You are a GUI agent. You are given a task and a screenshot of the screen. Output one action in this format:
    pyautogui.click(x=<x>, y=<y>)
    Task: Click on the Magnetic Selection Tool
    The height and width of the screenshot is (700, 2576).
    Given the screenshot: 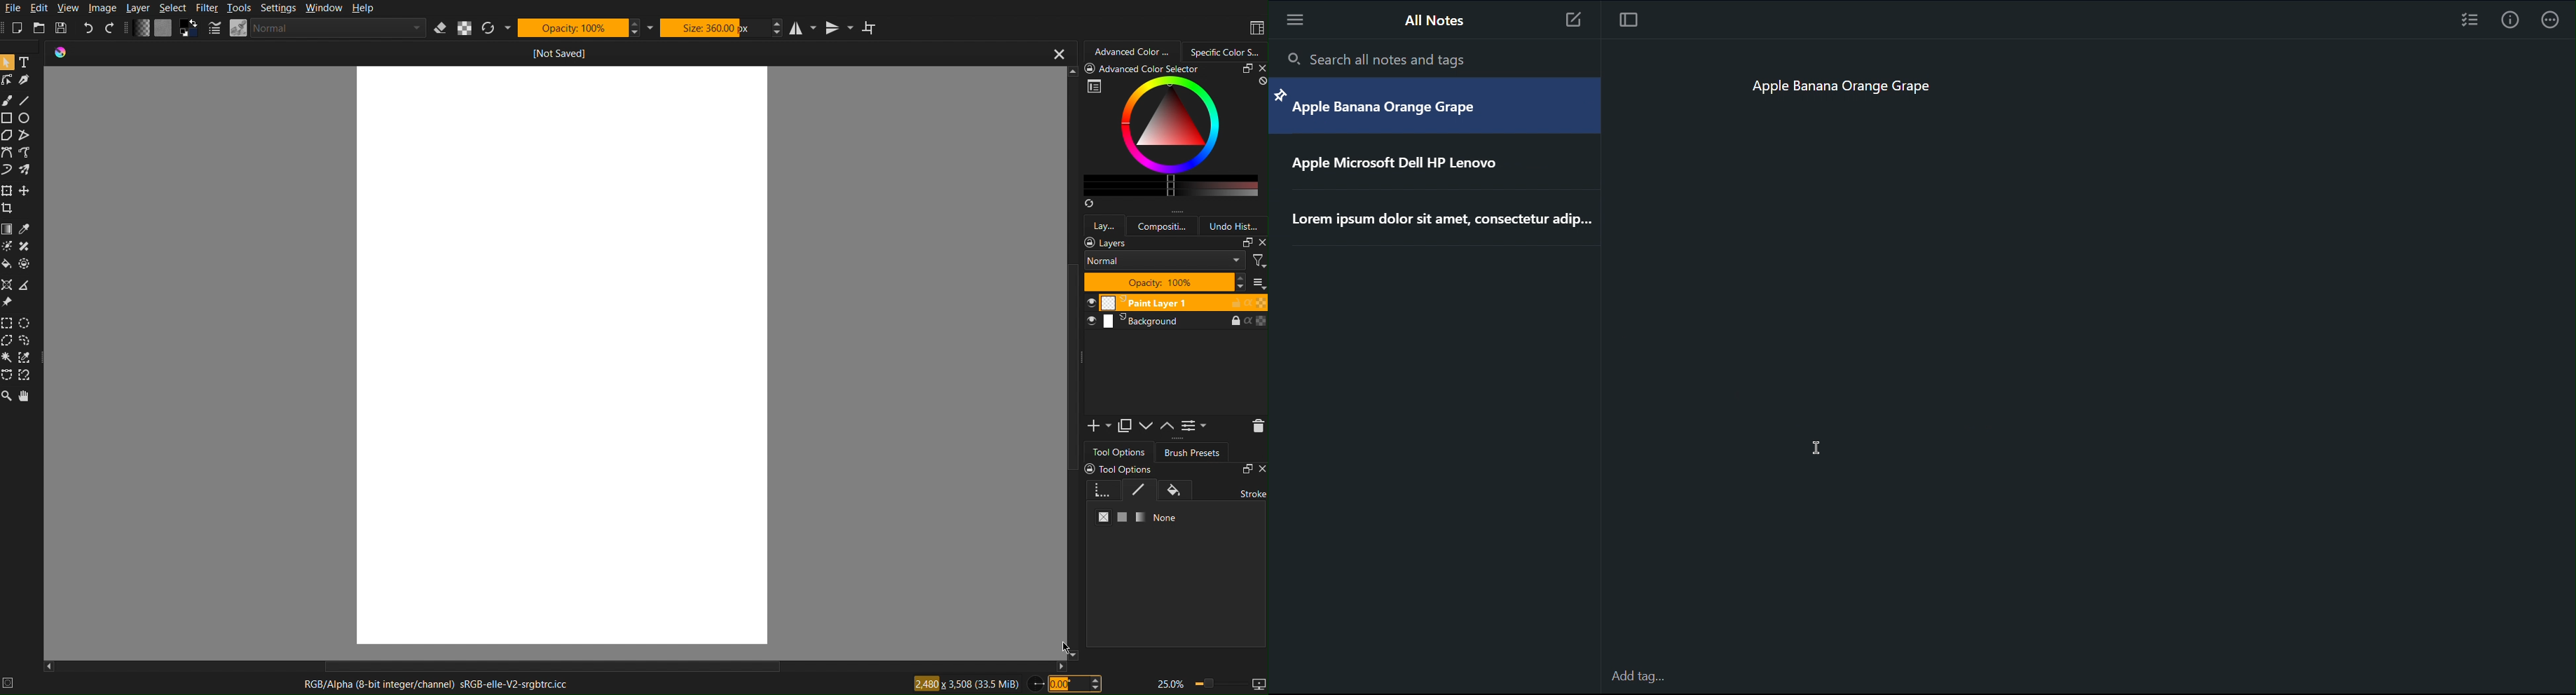 What is the action you would take?
    pyautogui.click(x=25, y=376)
    